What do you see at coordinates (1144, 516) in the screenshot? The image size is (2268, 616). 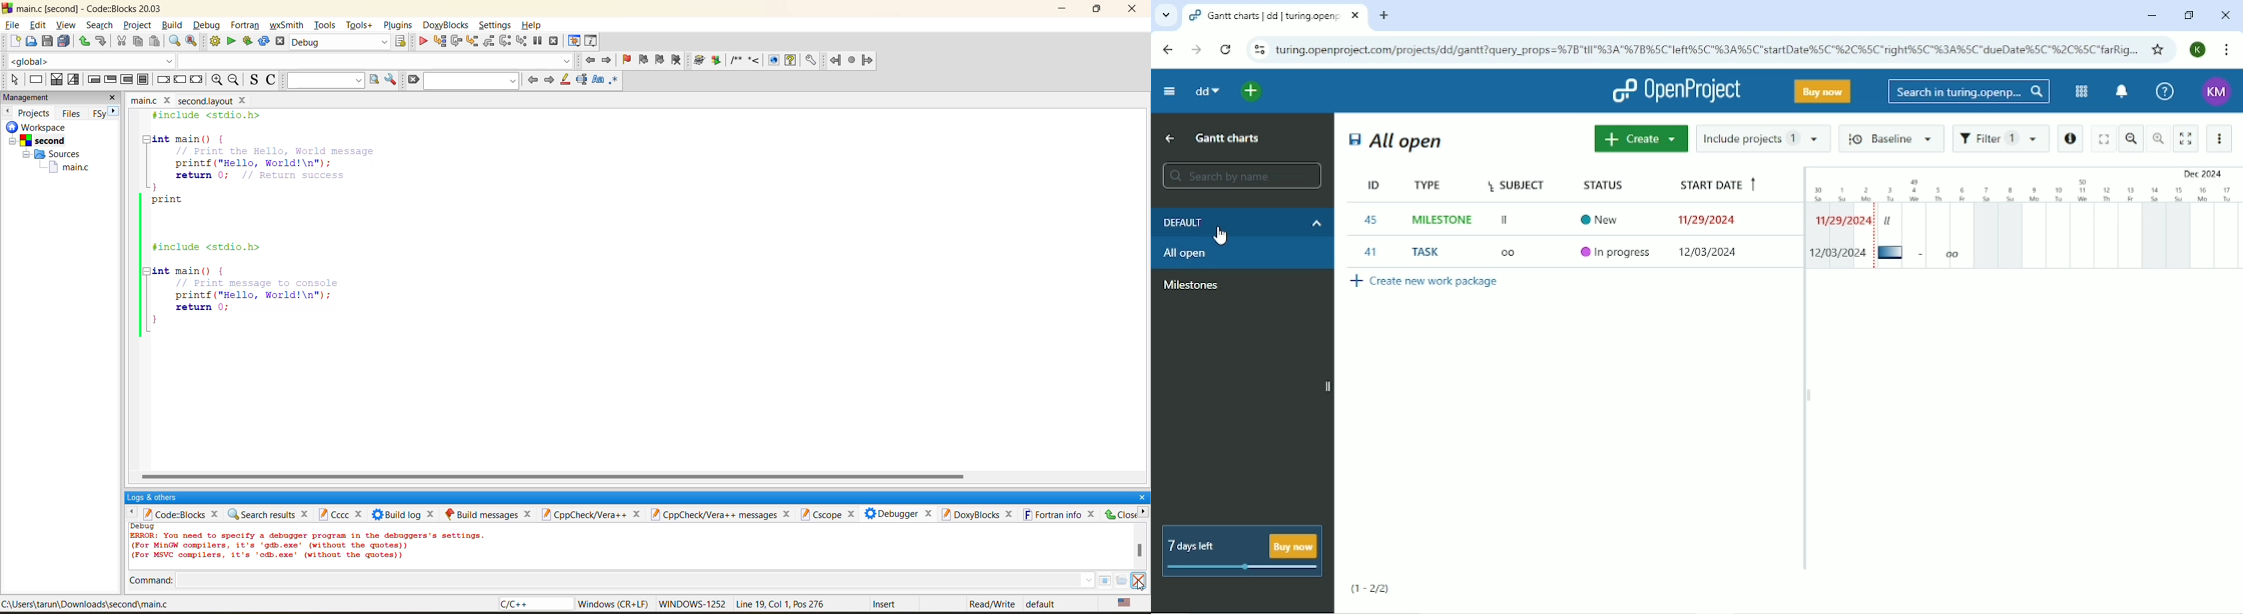 I see `right menu` at bounding box center [1144, 516].